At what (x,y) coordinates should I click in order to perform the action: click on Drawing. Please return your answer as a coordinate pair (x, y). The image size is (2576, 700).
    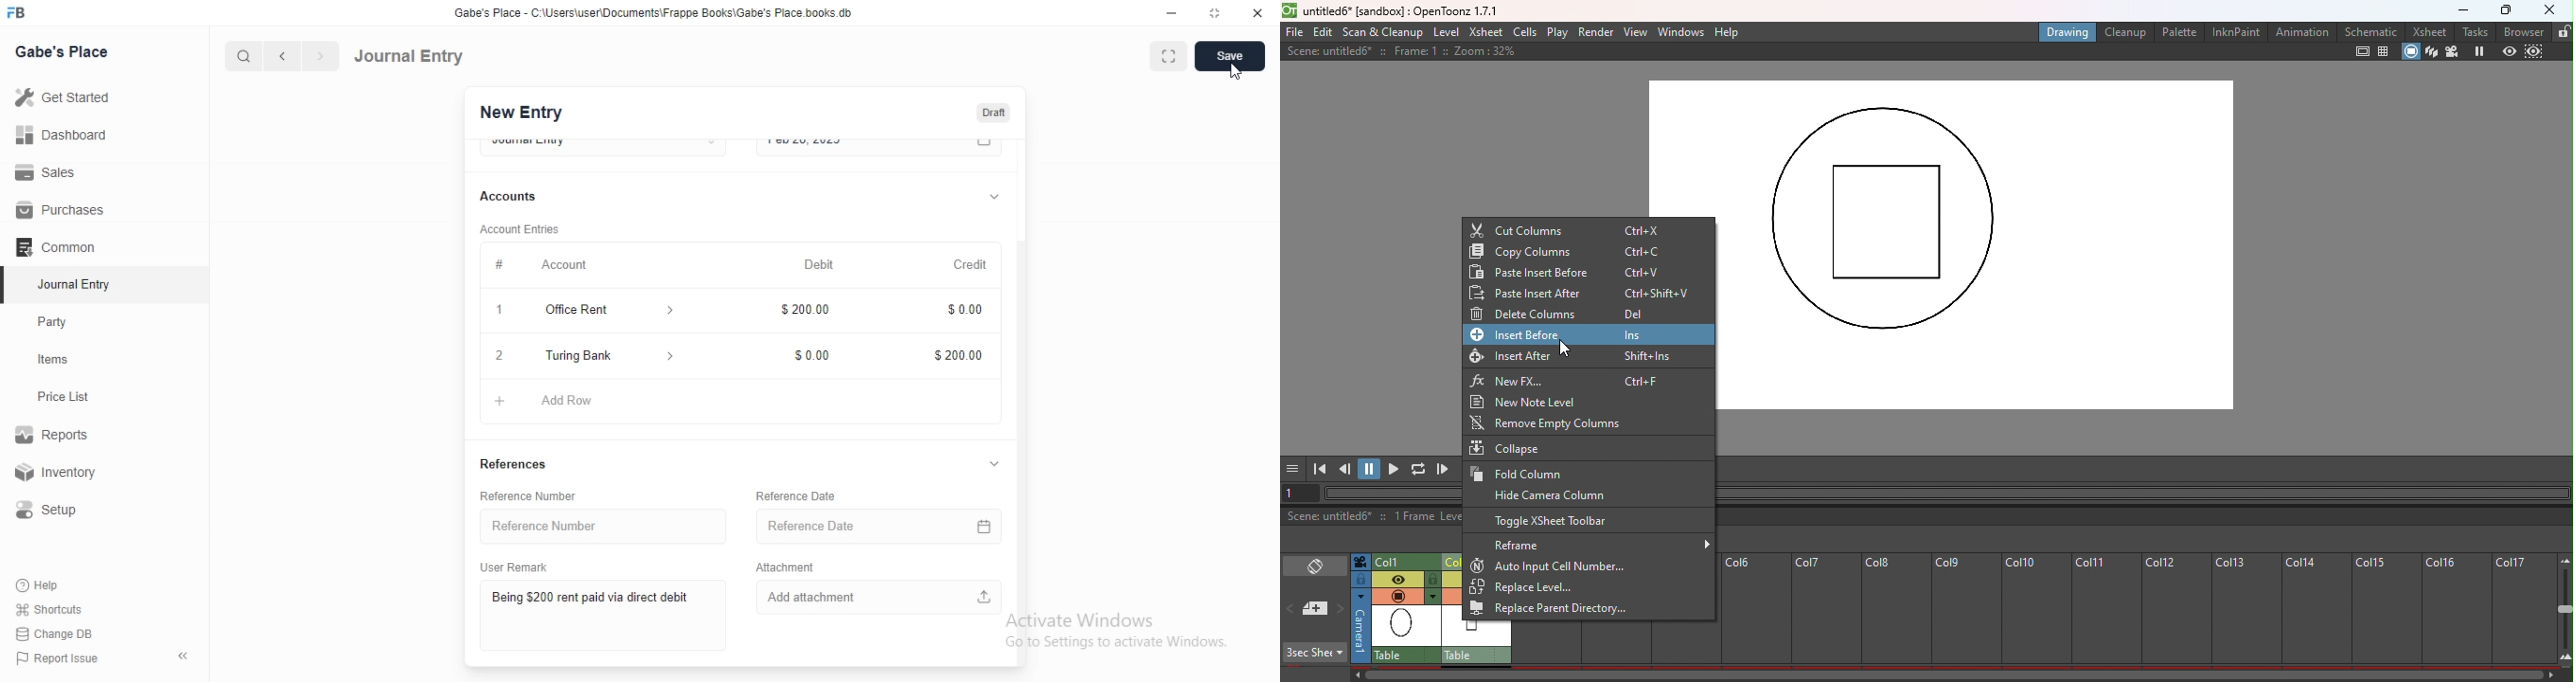
    Looking at the image, I should click on (2069, 33).